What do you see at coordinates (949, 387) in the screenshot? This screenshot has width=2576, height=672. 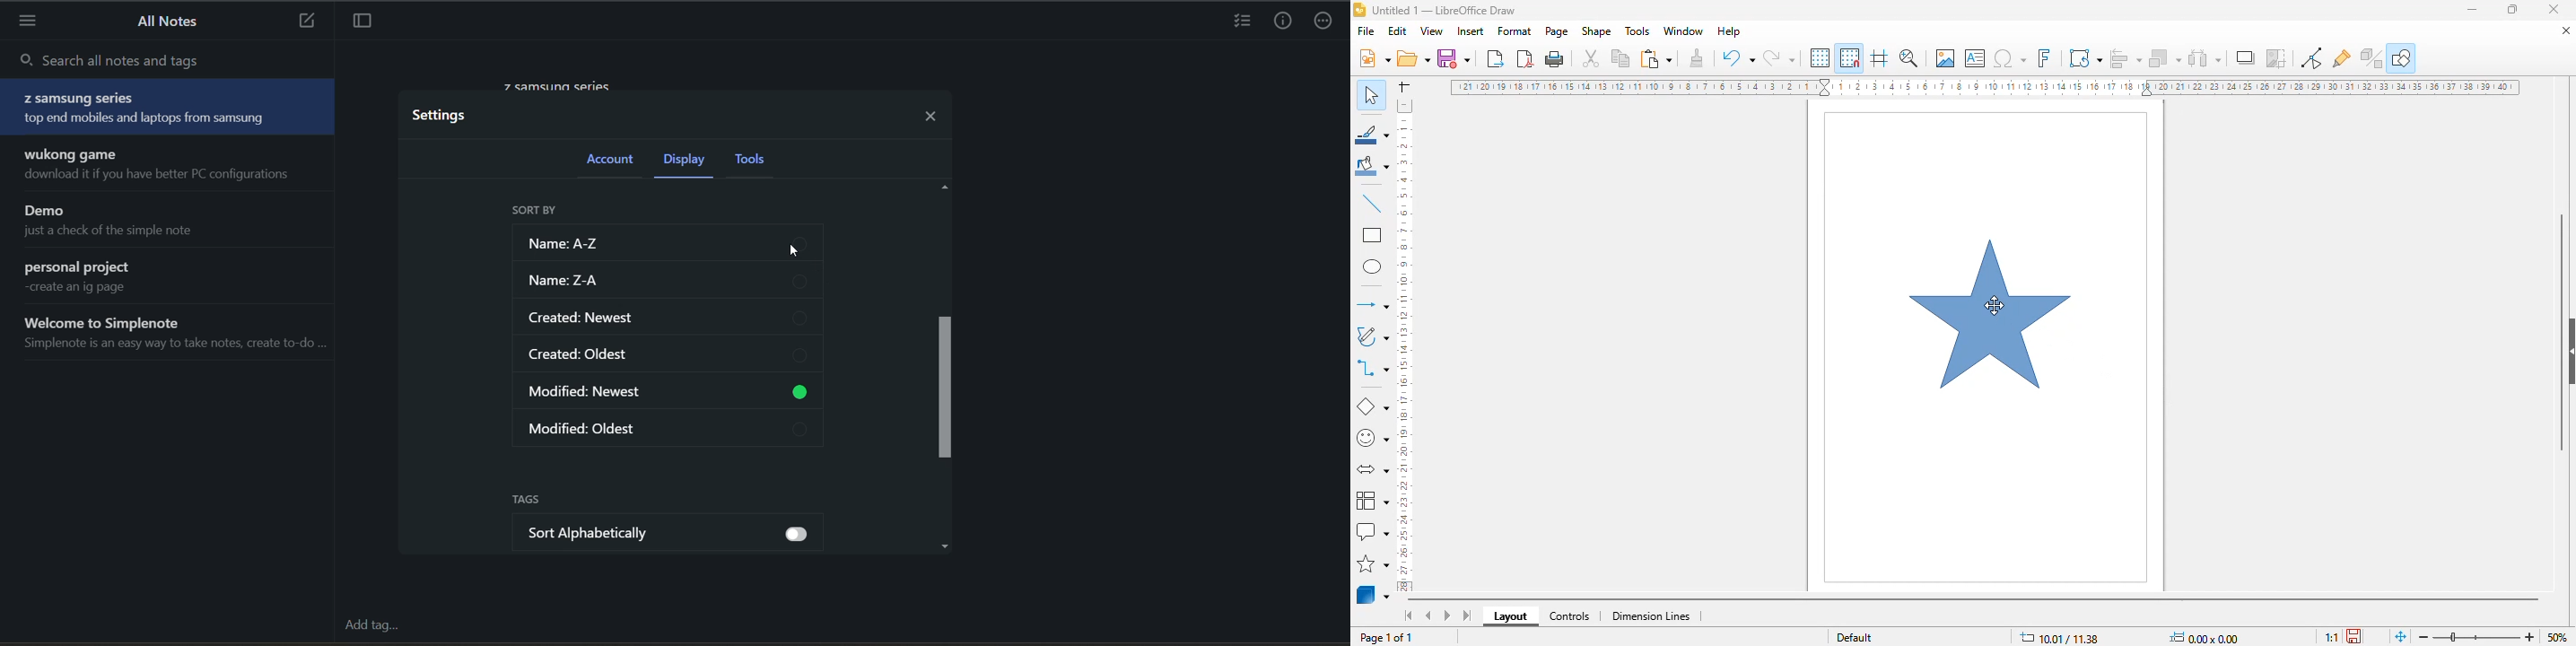 I see `vertical scroll bar` at bounding box center [949, 387].